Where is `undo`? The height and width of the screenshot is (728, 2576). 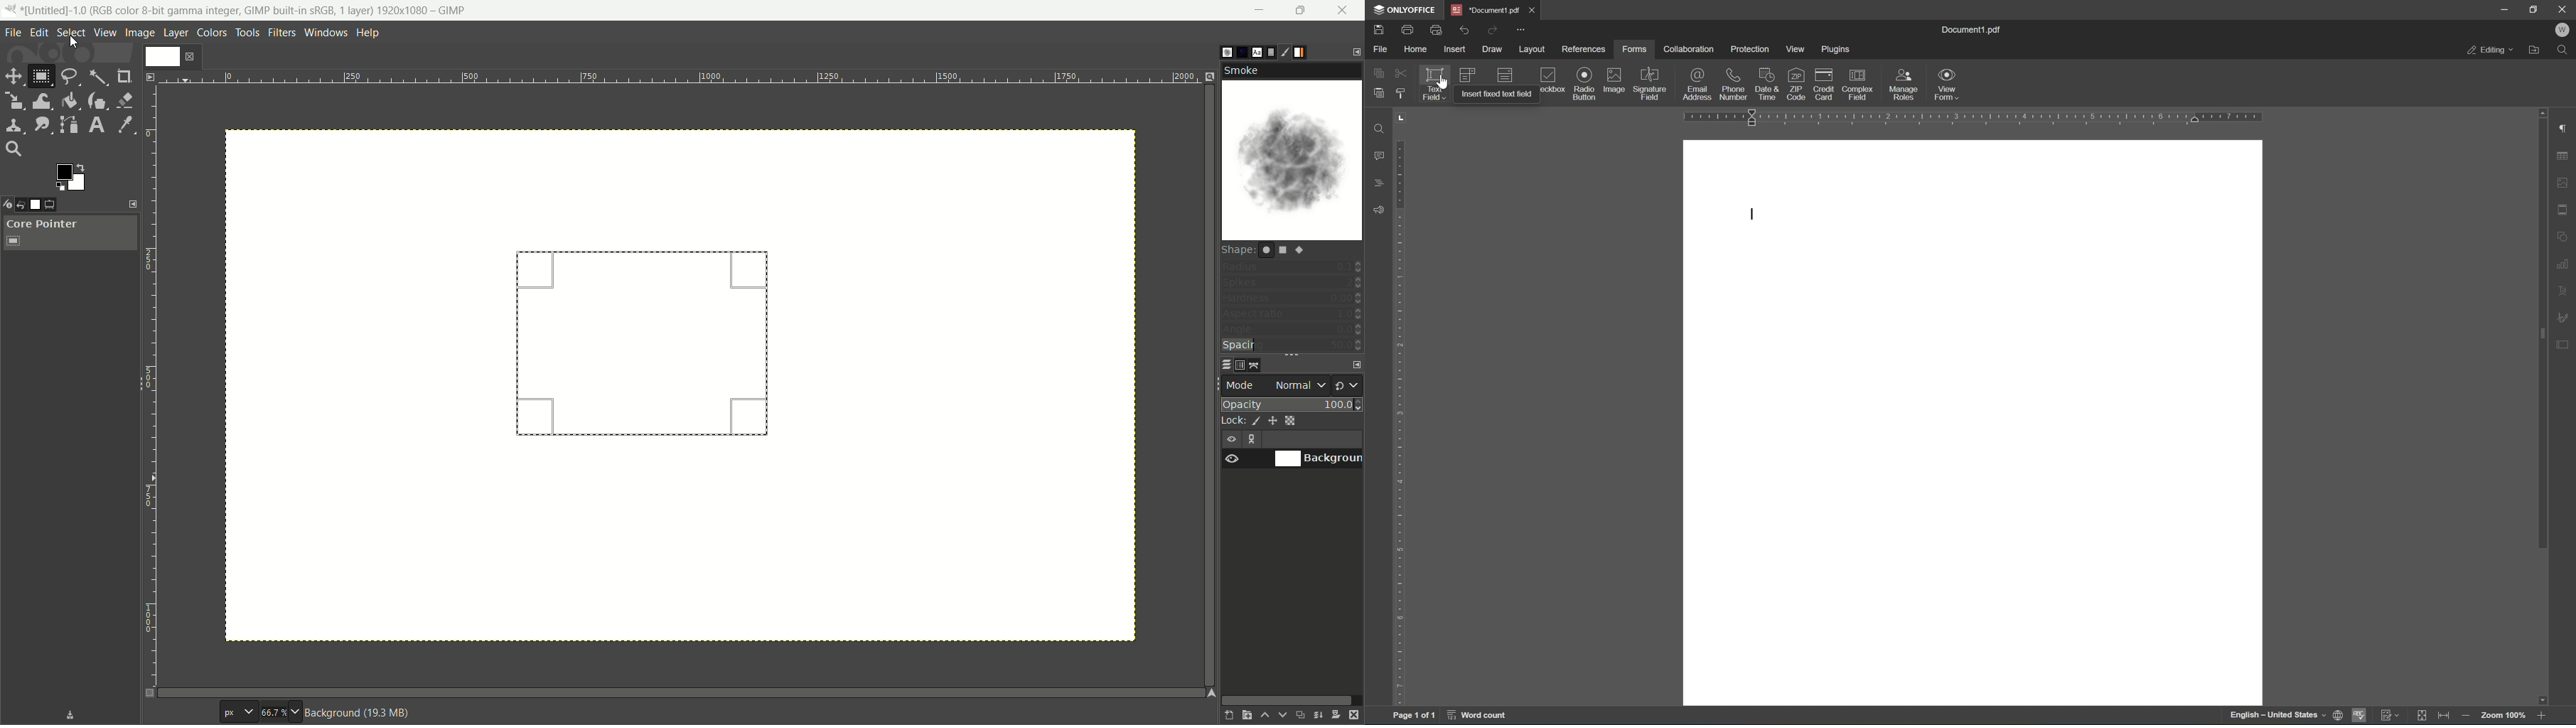 undo is located at coordinates (1465, 30).